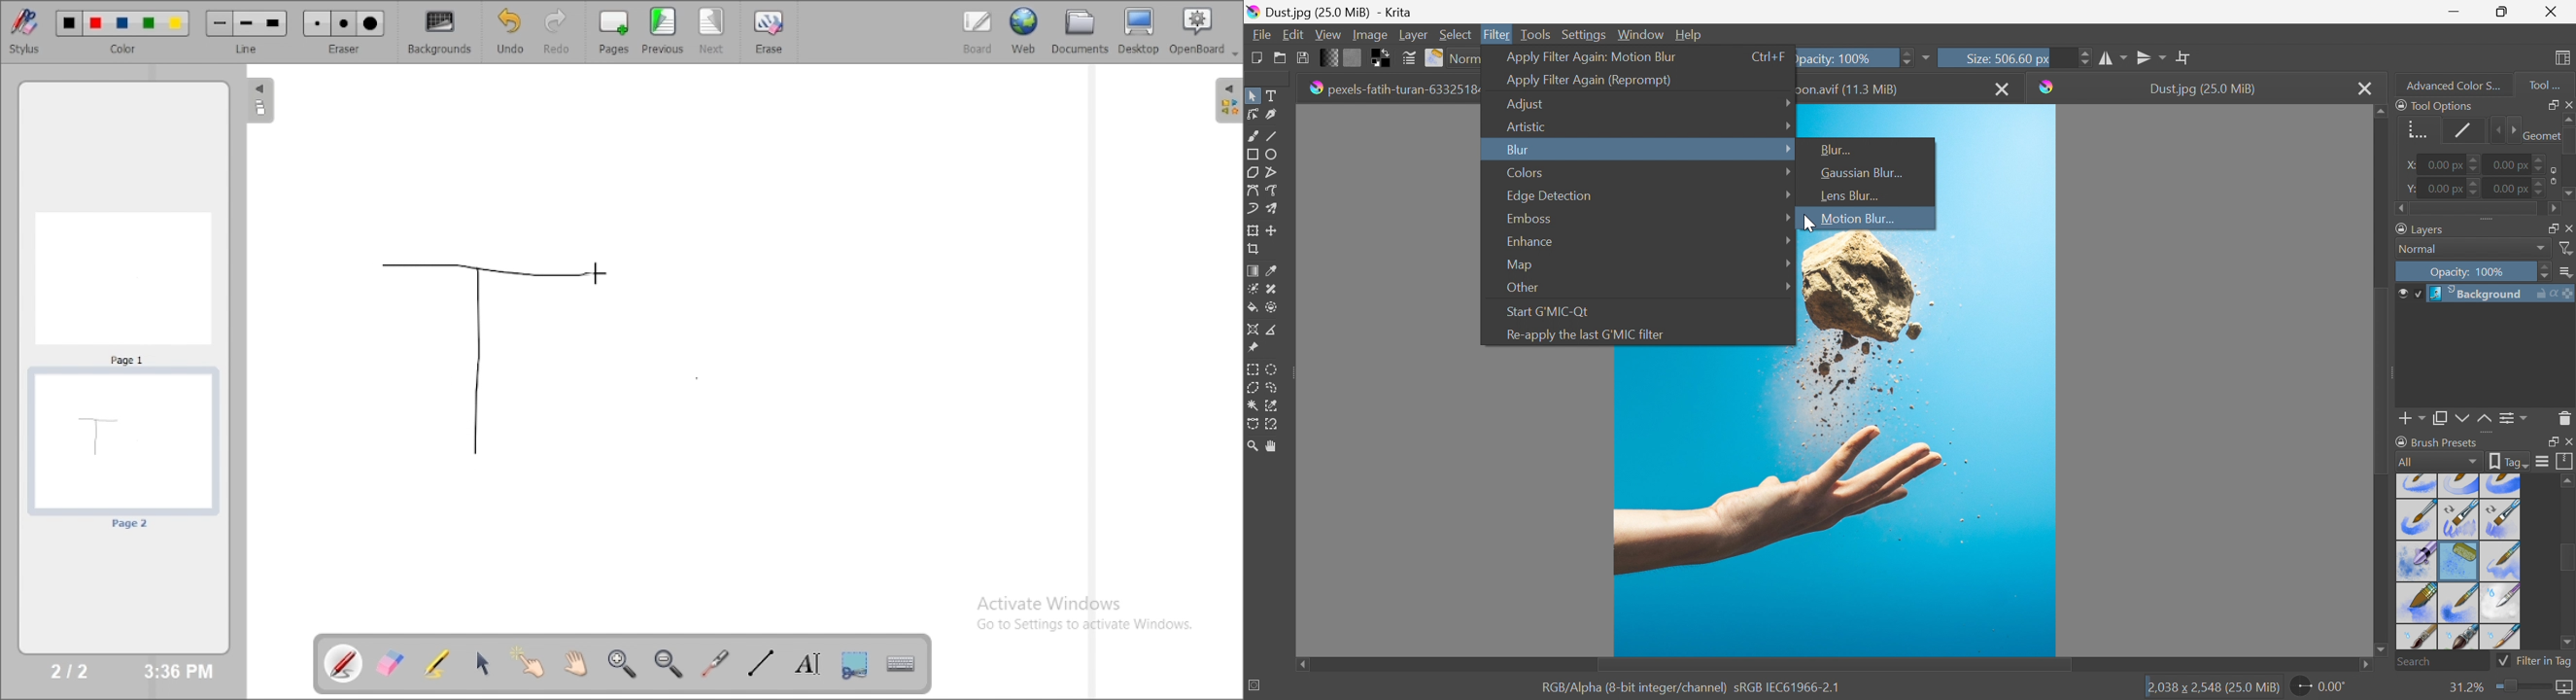 The height and width of the screenshot is (700, 2576). I want to click on Drop Down, so click(2567, 273).